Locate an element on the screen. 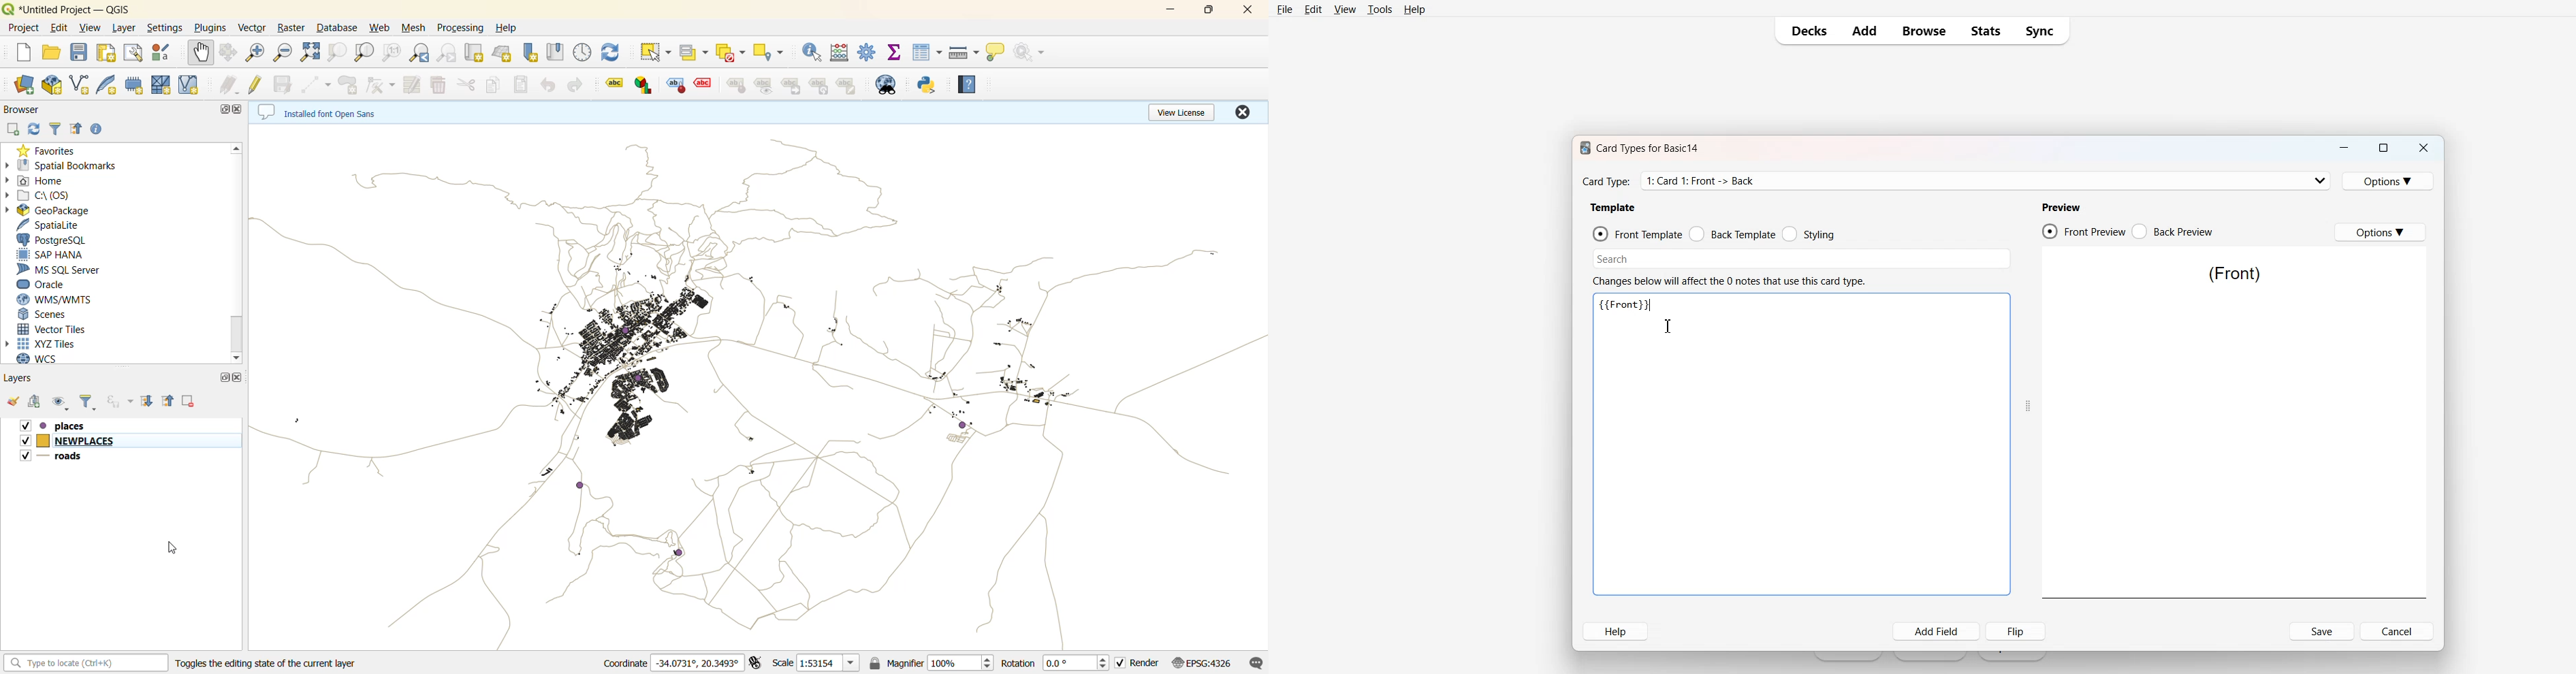  Import File is located at coordinates (2012, 657).